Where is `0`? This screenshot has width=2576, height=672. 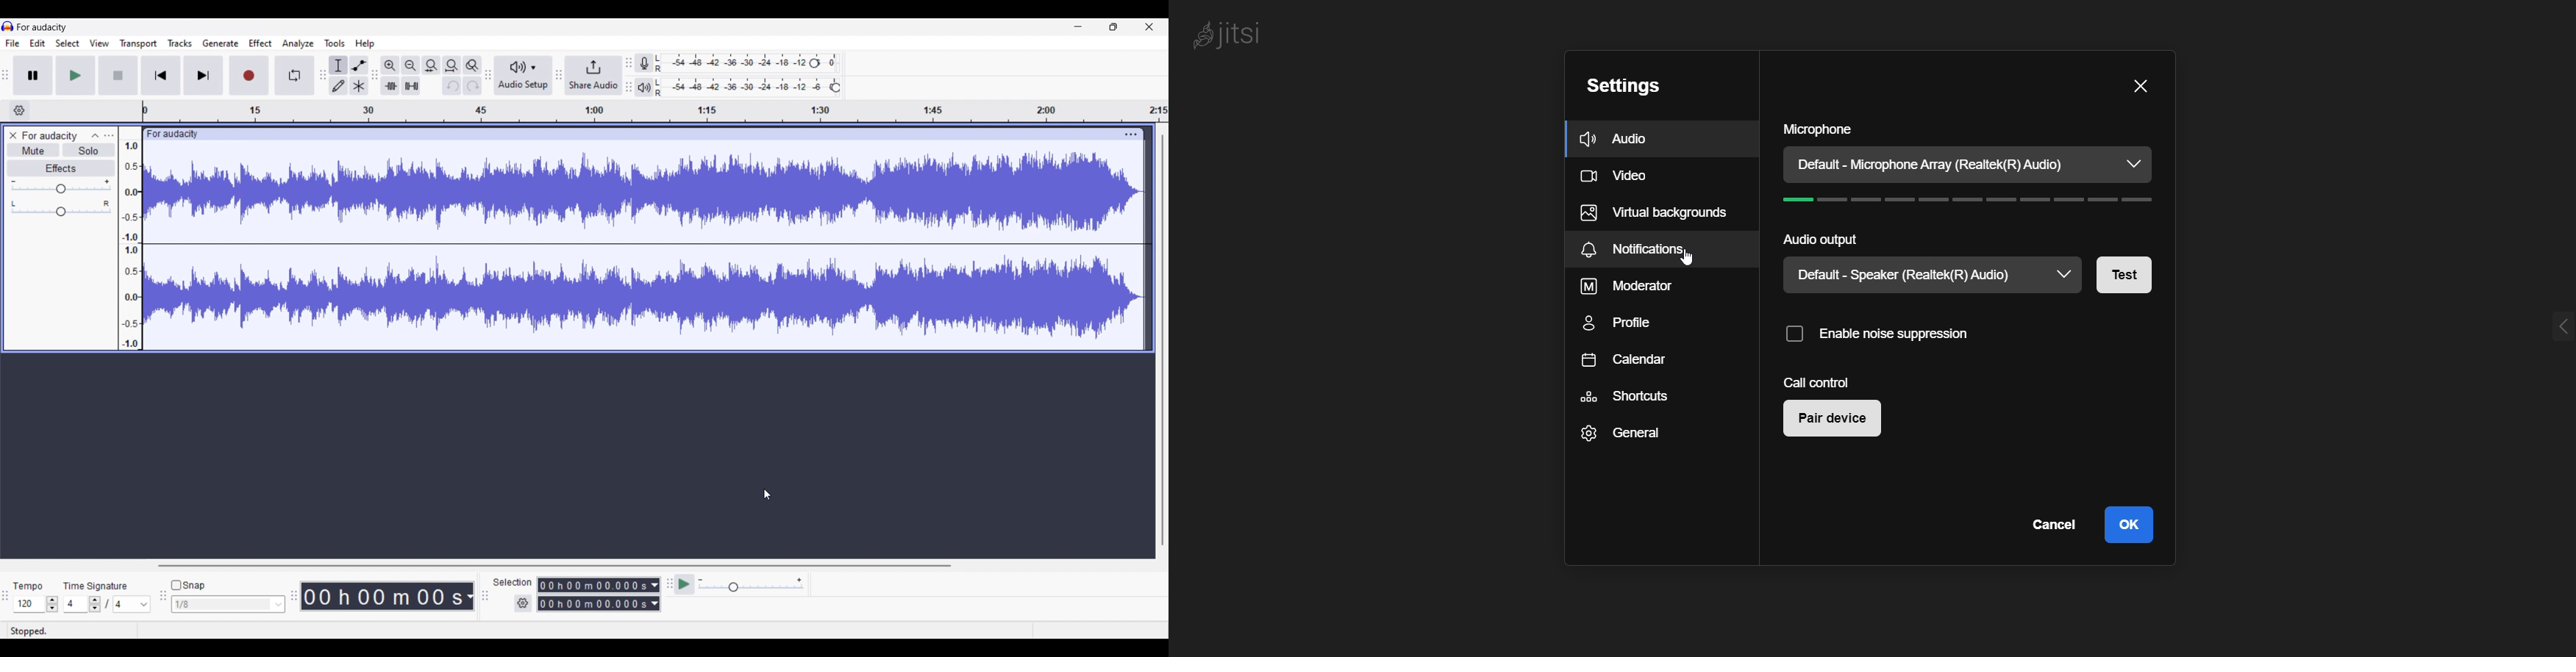
0 is located at coordinates (835, 60).